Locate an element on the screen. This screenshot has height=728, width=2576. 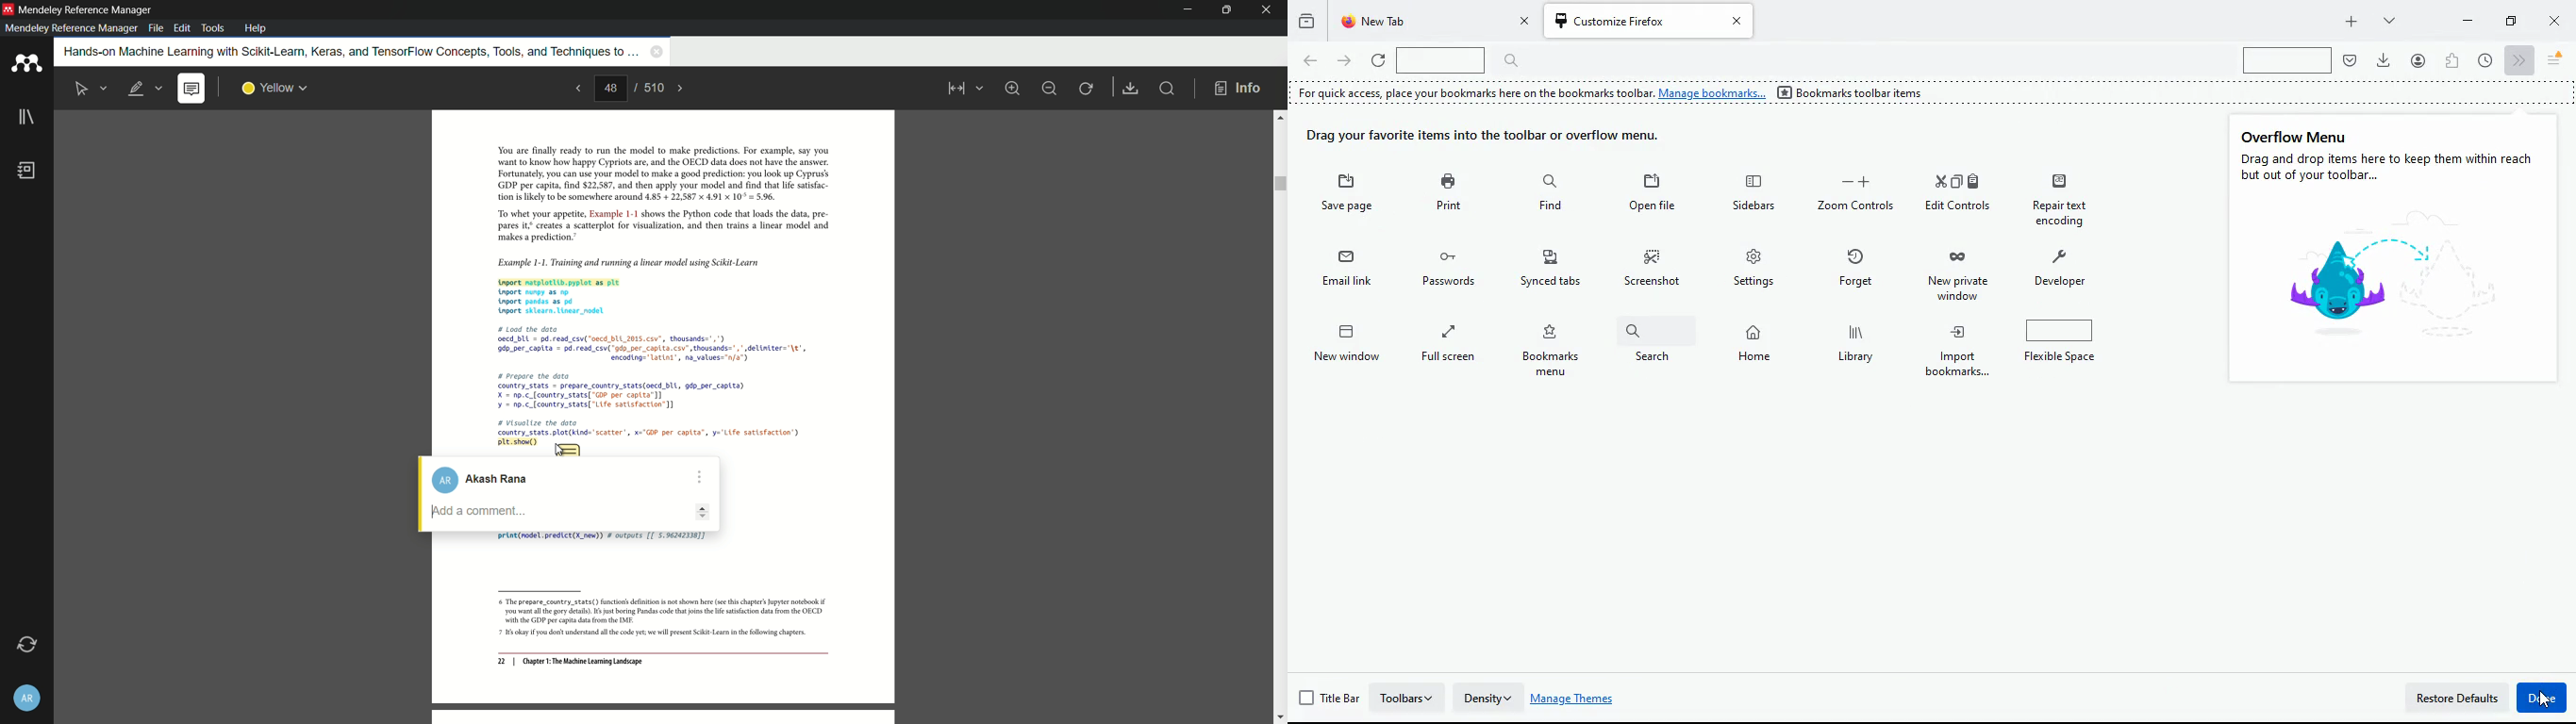
minimize is located at coordinates (2468, 19).